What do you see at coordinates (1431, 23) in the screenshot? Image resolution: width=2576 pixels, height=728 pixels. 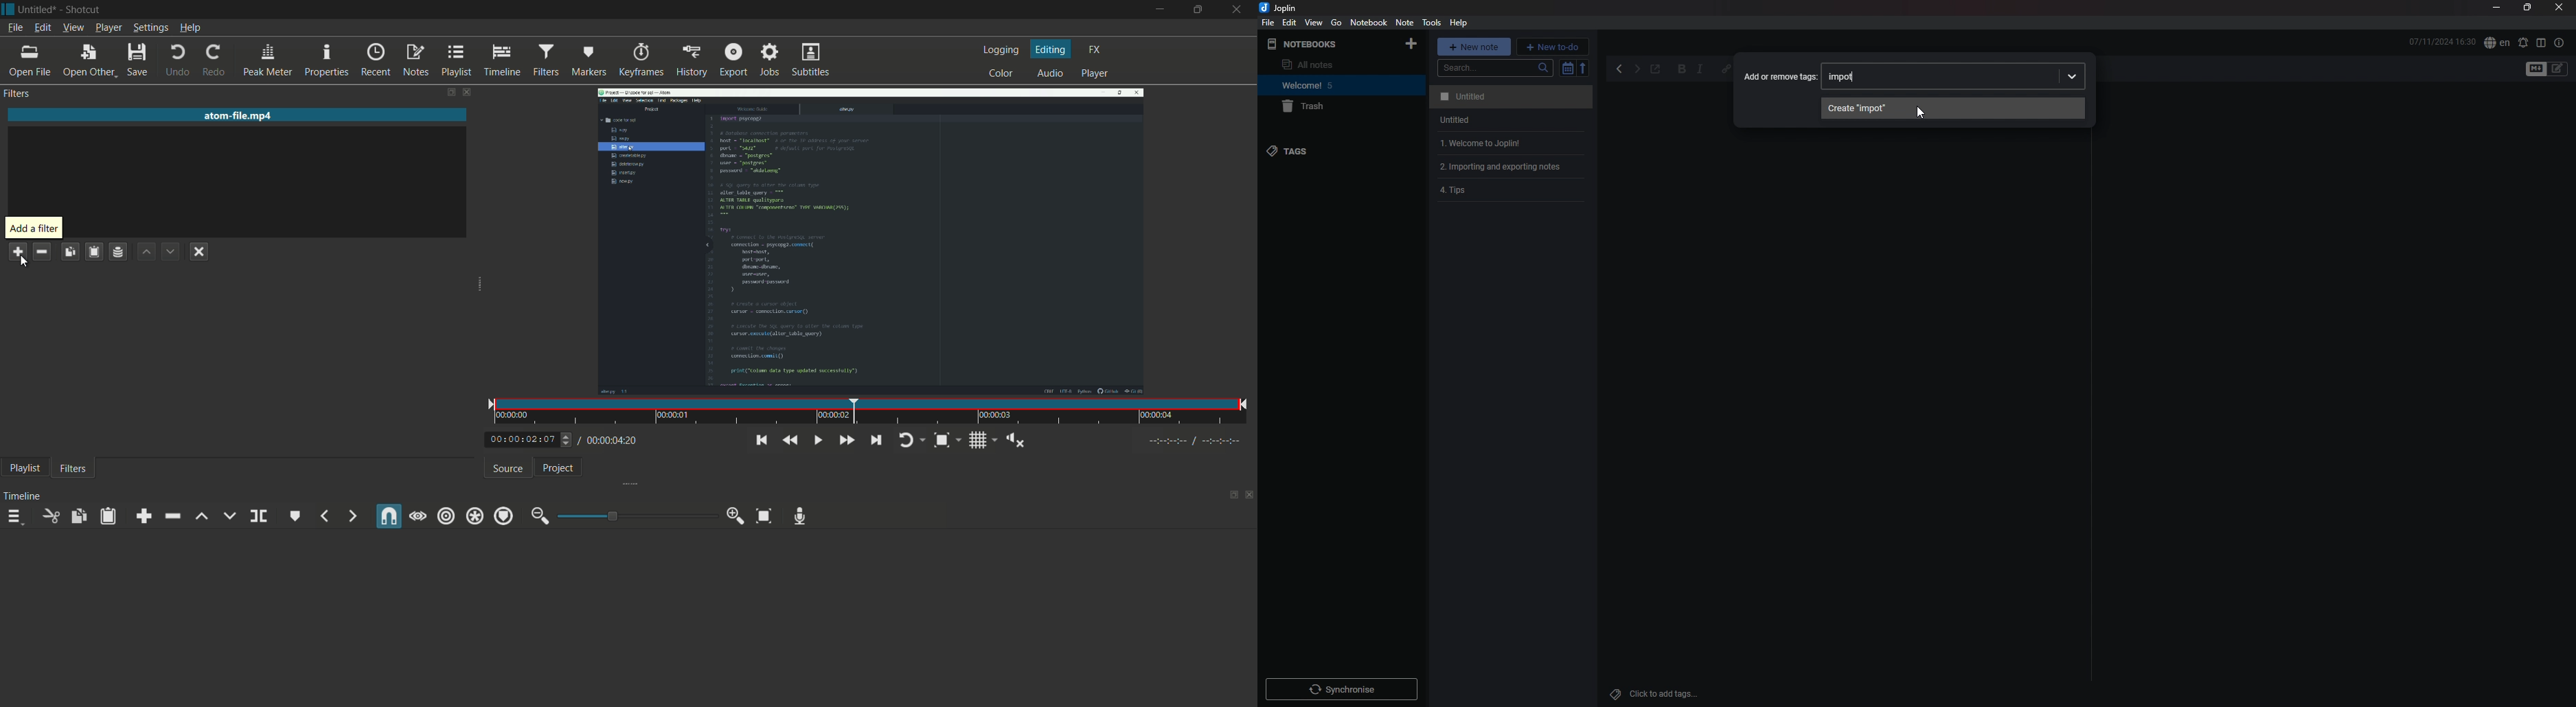 I see `tools` at bounding box center [1431, 23].